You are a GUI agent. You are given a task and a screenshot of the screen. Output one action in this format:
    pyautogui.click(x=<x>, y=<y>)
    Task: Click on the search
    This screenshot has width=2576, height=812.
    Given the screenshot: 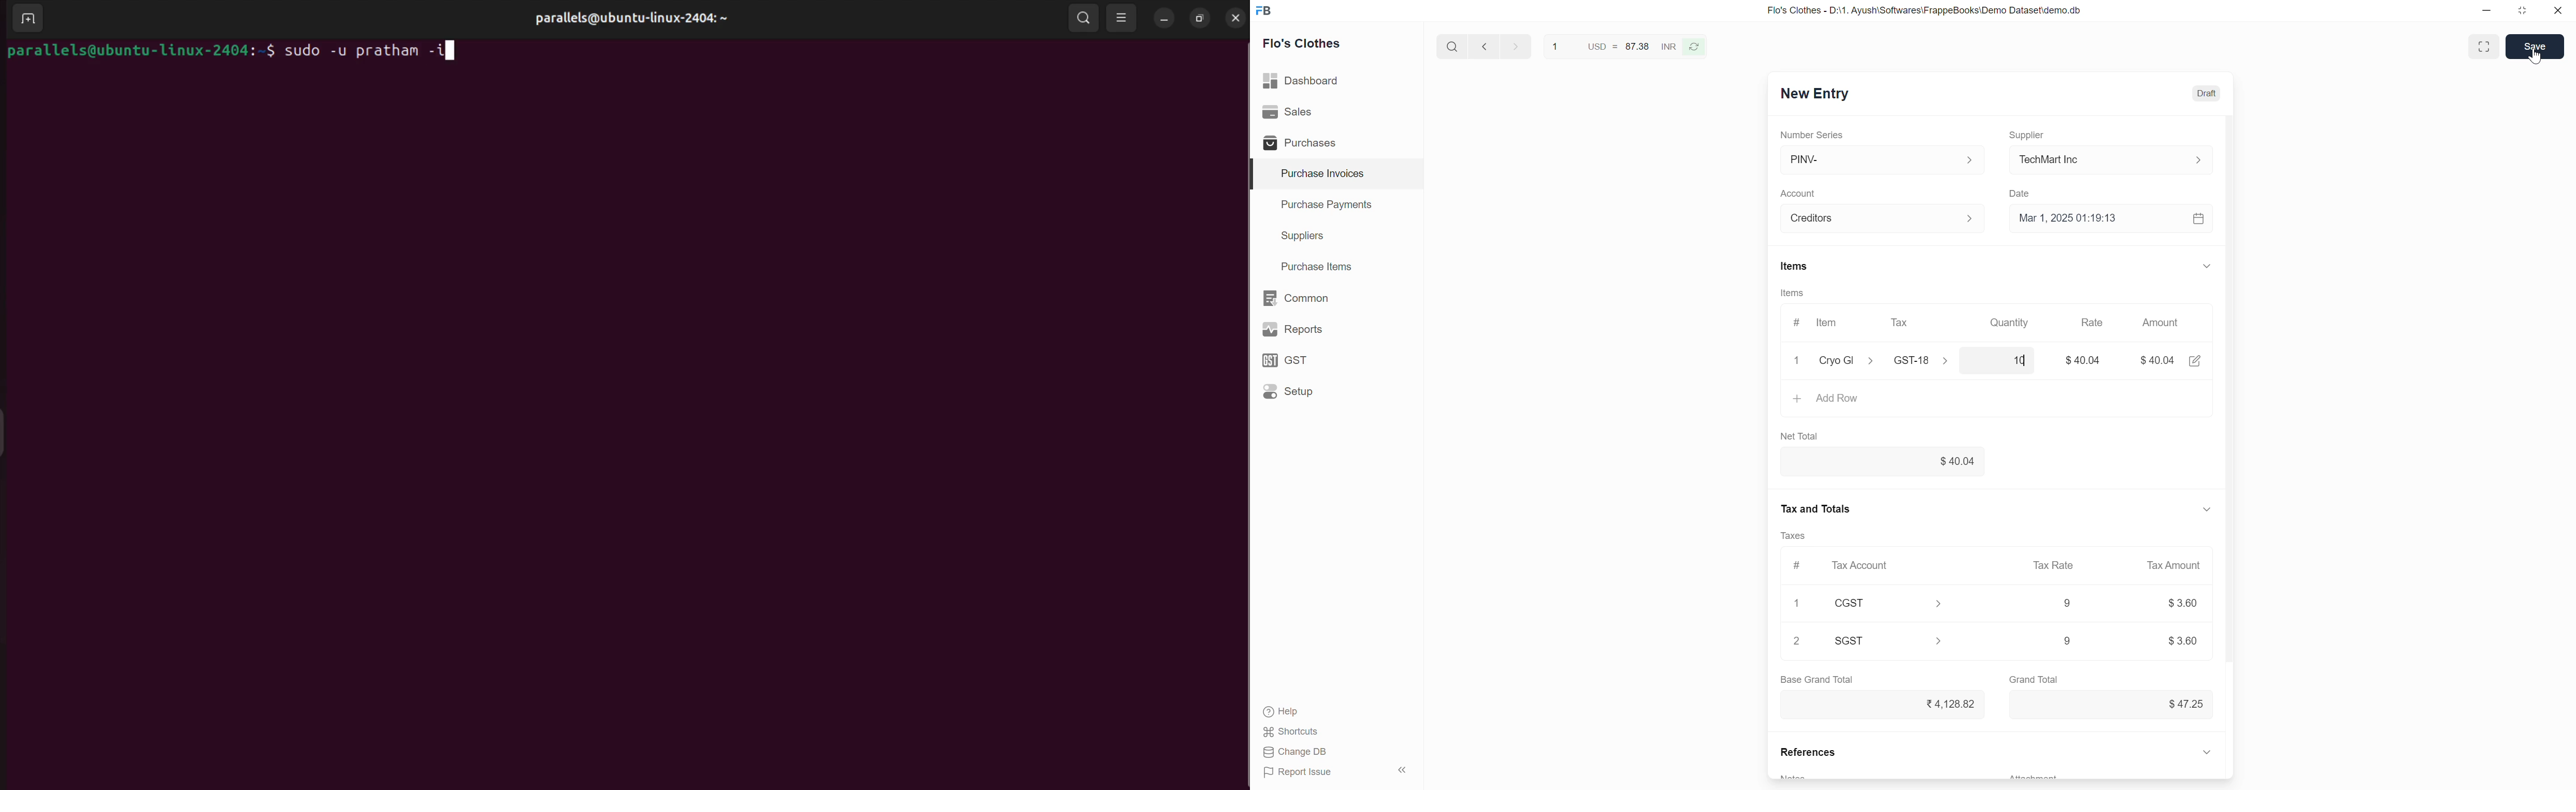 What is the action you would take?
    pyautogui.click(x=1450, y=44)
    